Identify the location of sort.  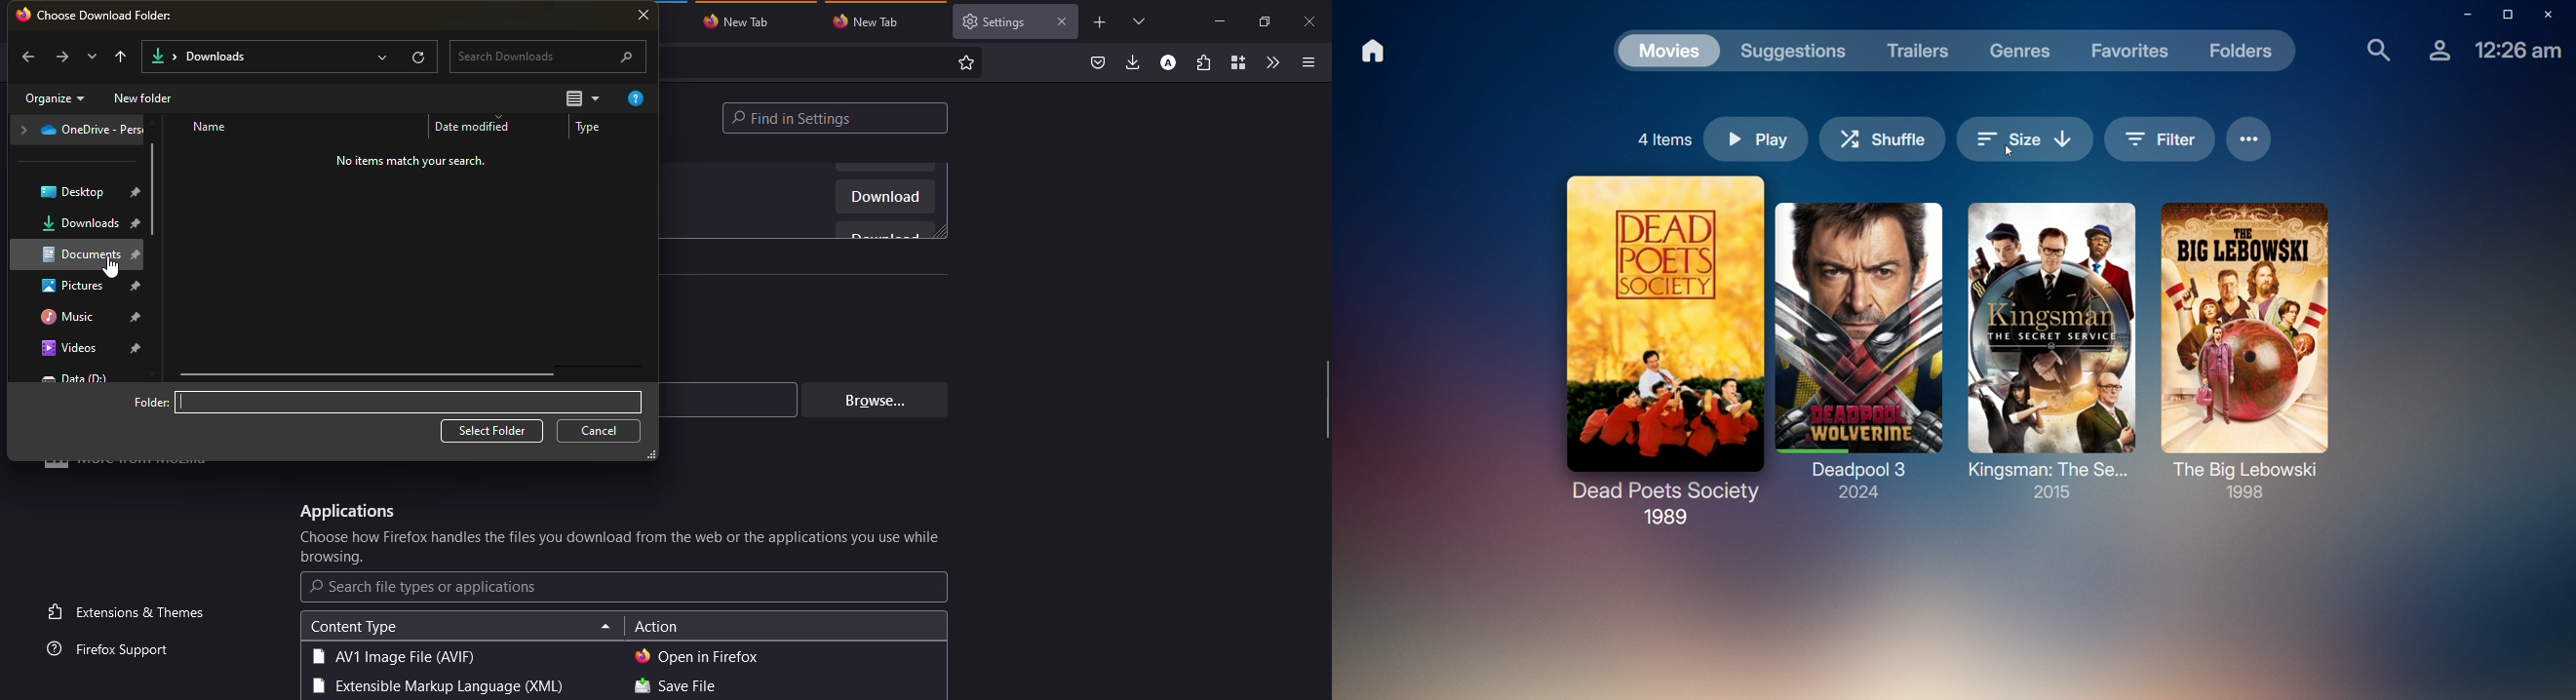
(605, 628).